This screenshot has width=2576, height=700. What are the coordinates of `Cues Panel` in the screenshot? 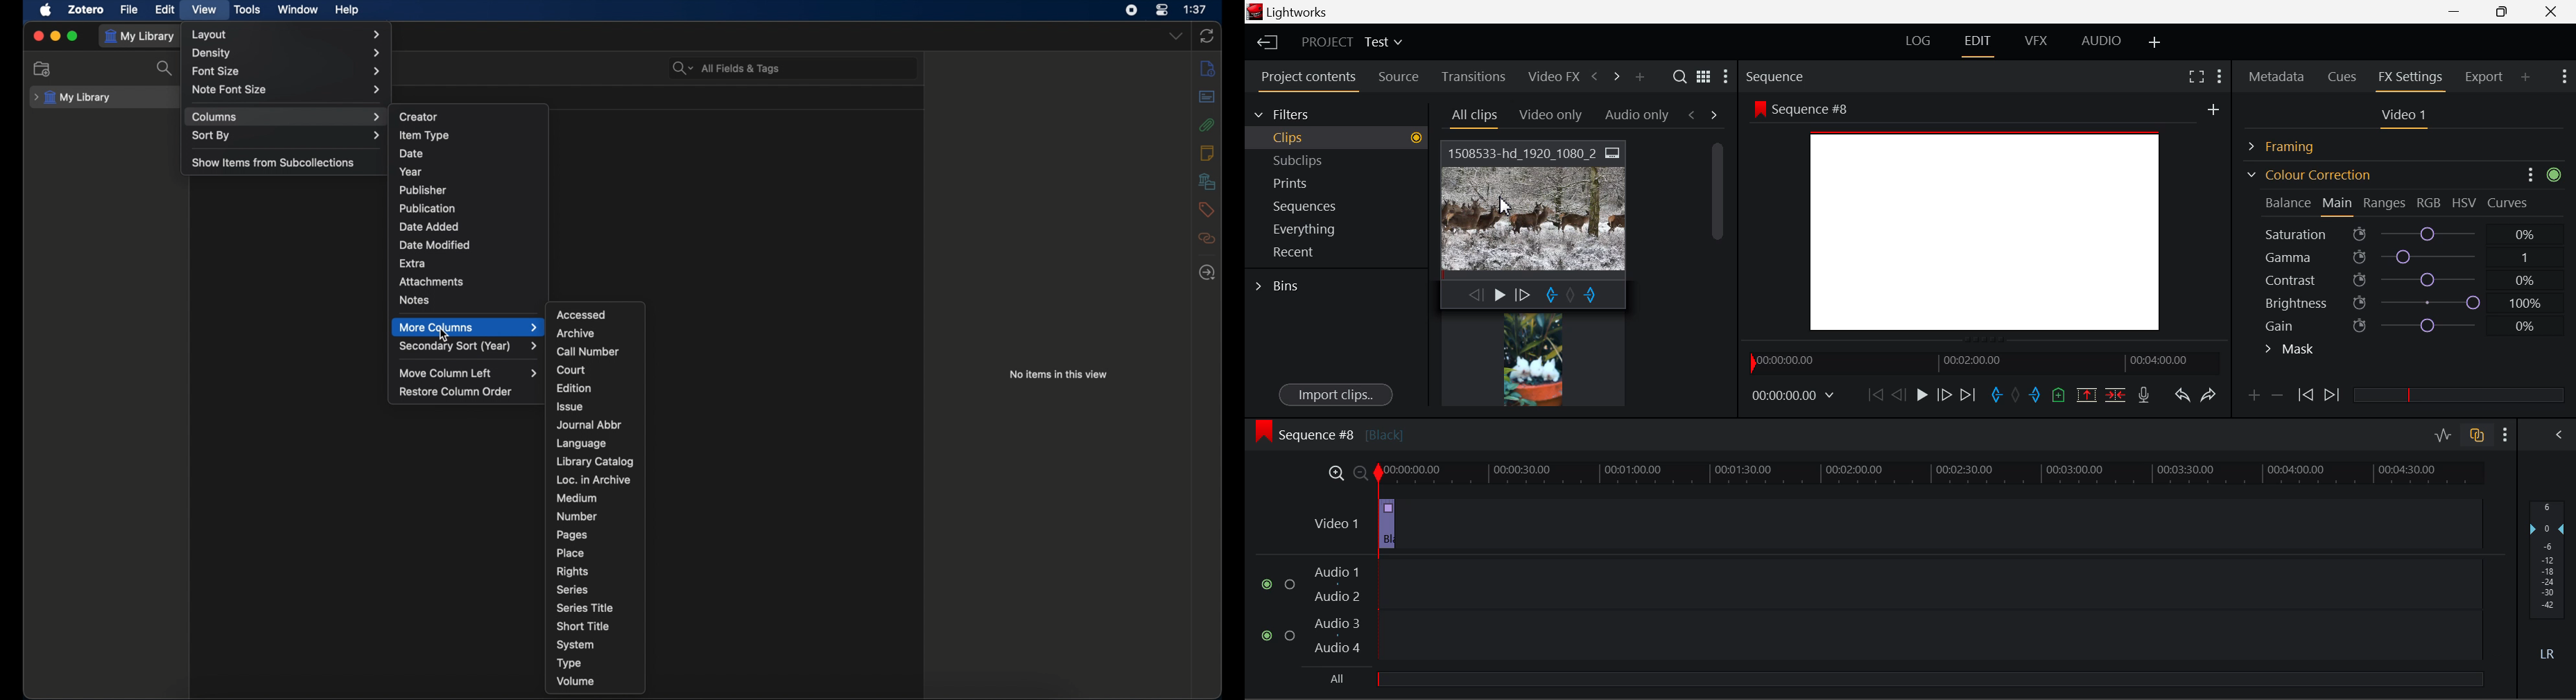 It's located at (2344, 75).